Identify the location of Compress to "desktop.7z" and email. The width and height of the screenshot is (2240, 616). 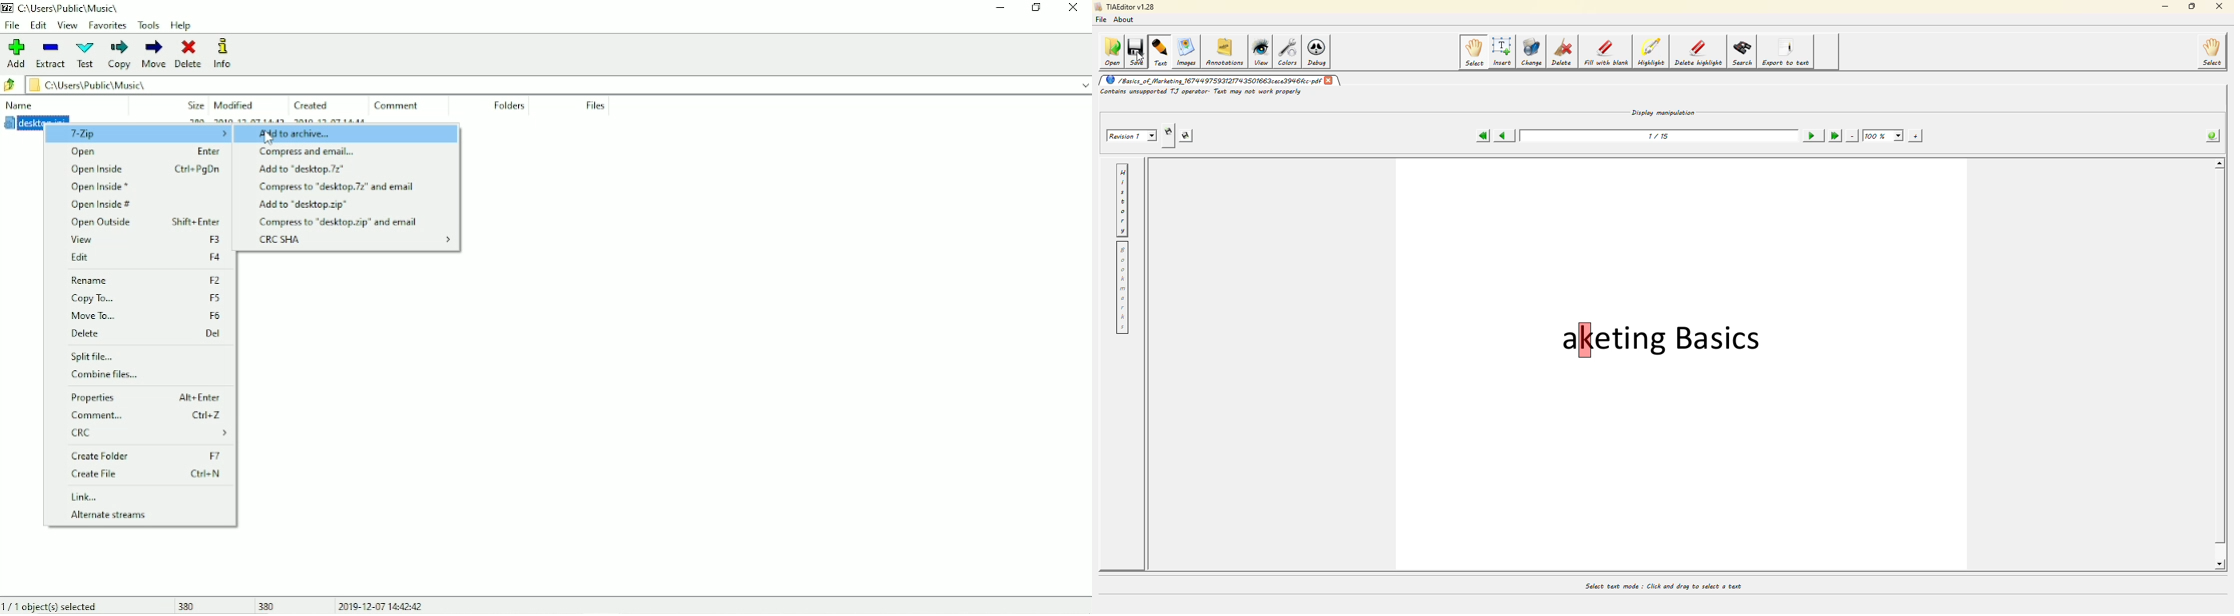
(340, 188).